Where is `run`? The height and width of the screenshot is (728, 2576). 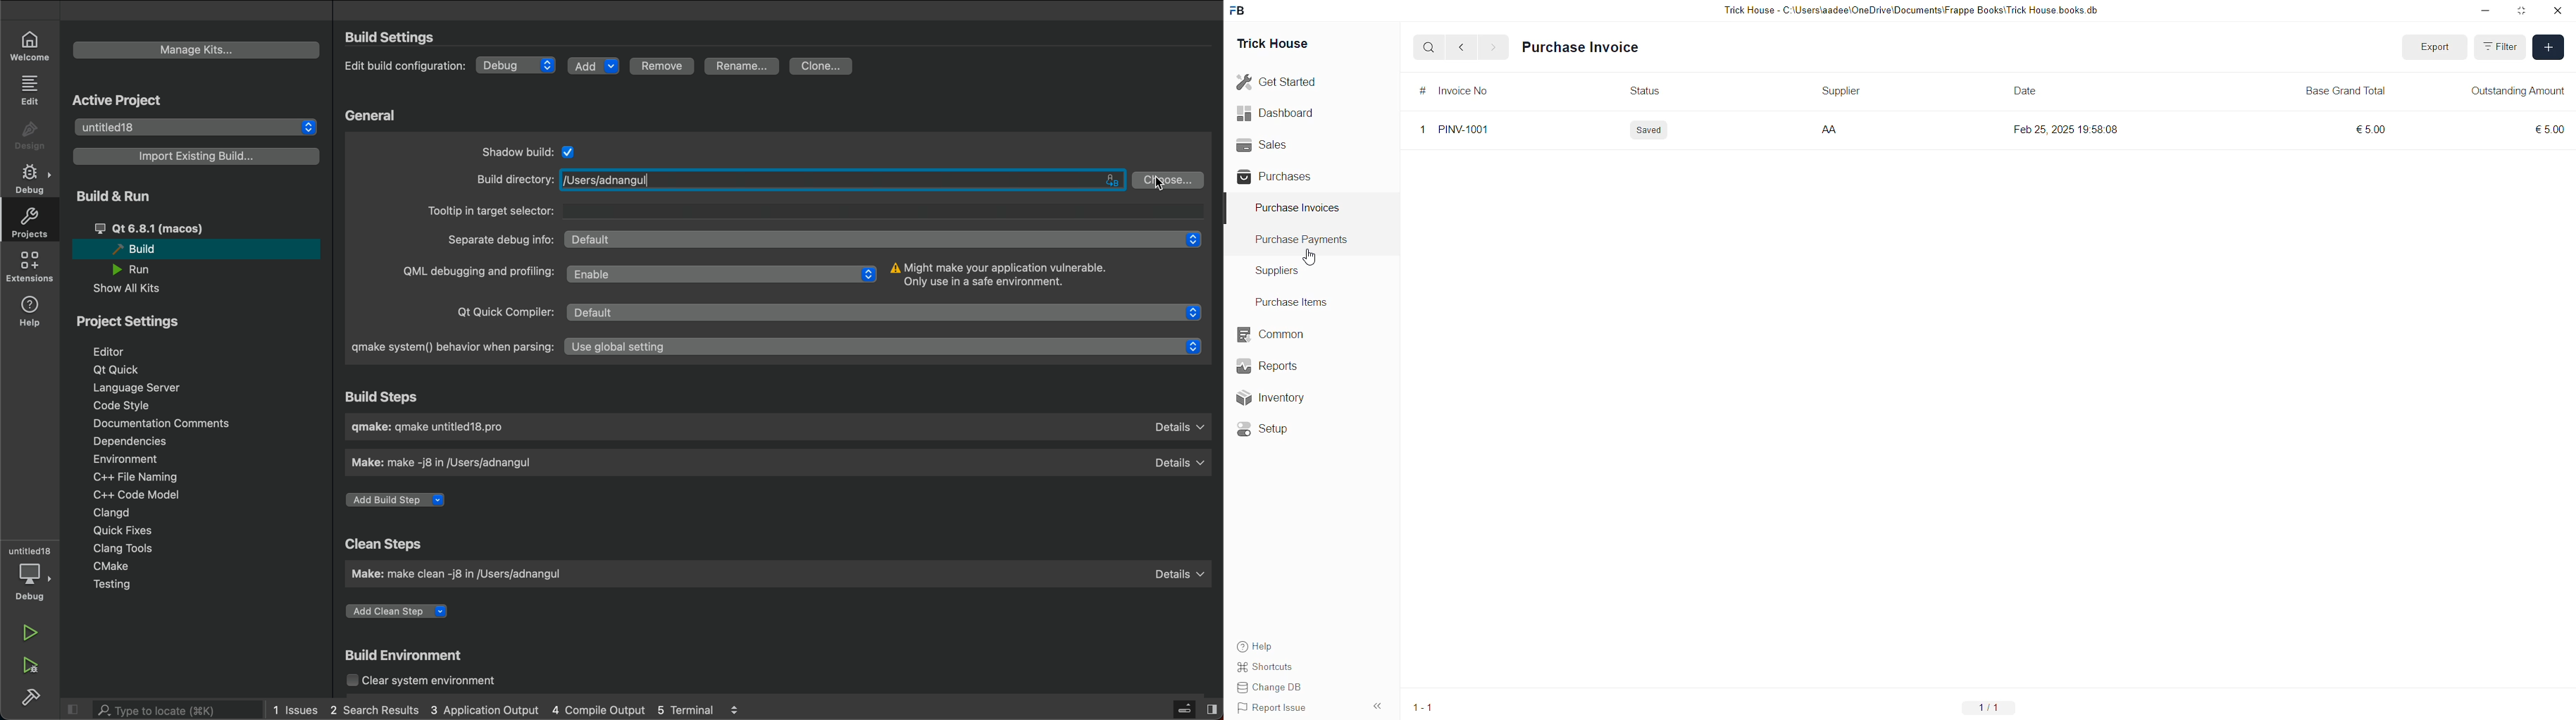 run is located at coordinates (140, 270).